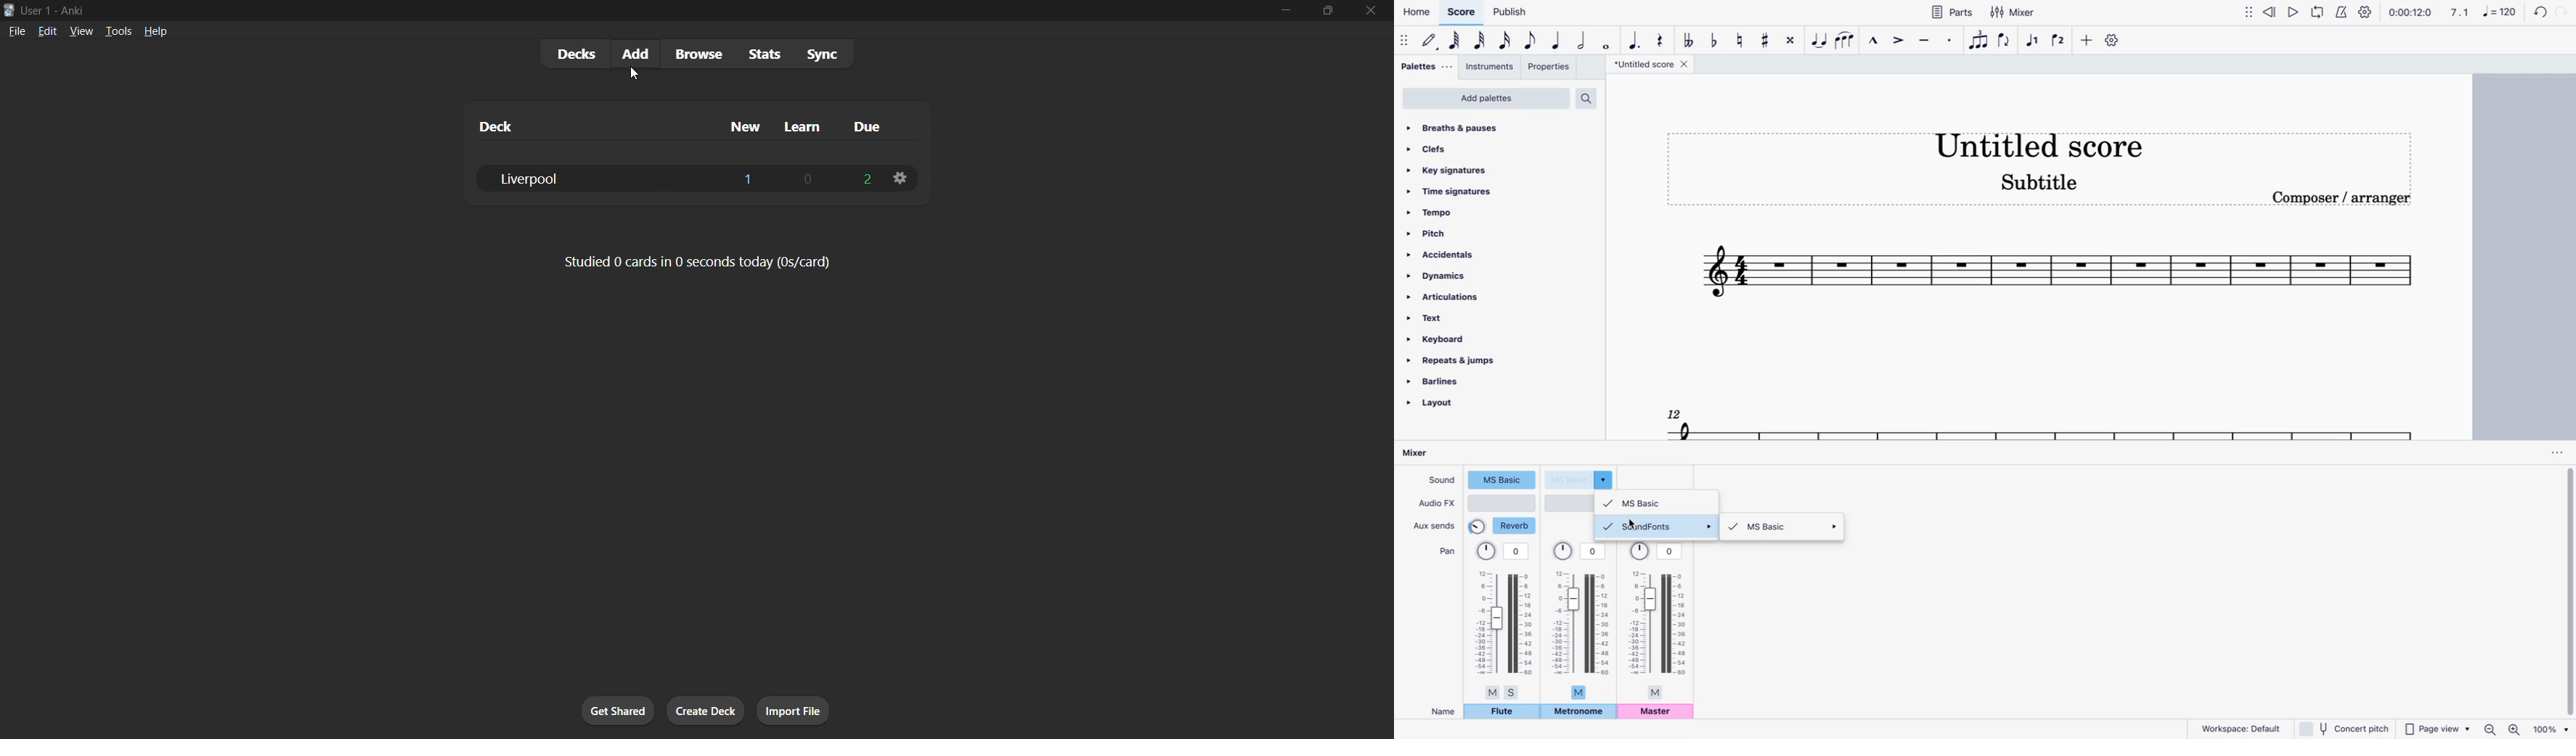 The height and width of the screenshot is (756, 2576). I want to click on decks, so click(569, 53).